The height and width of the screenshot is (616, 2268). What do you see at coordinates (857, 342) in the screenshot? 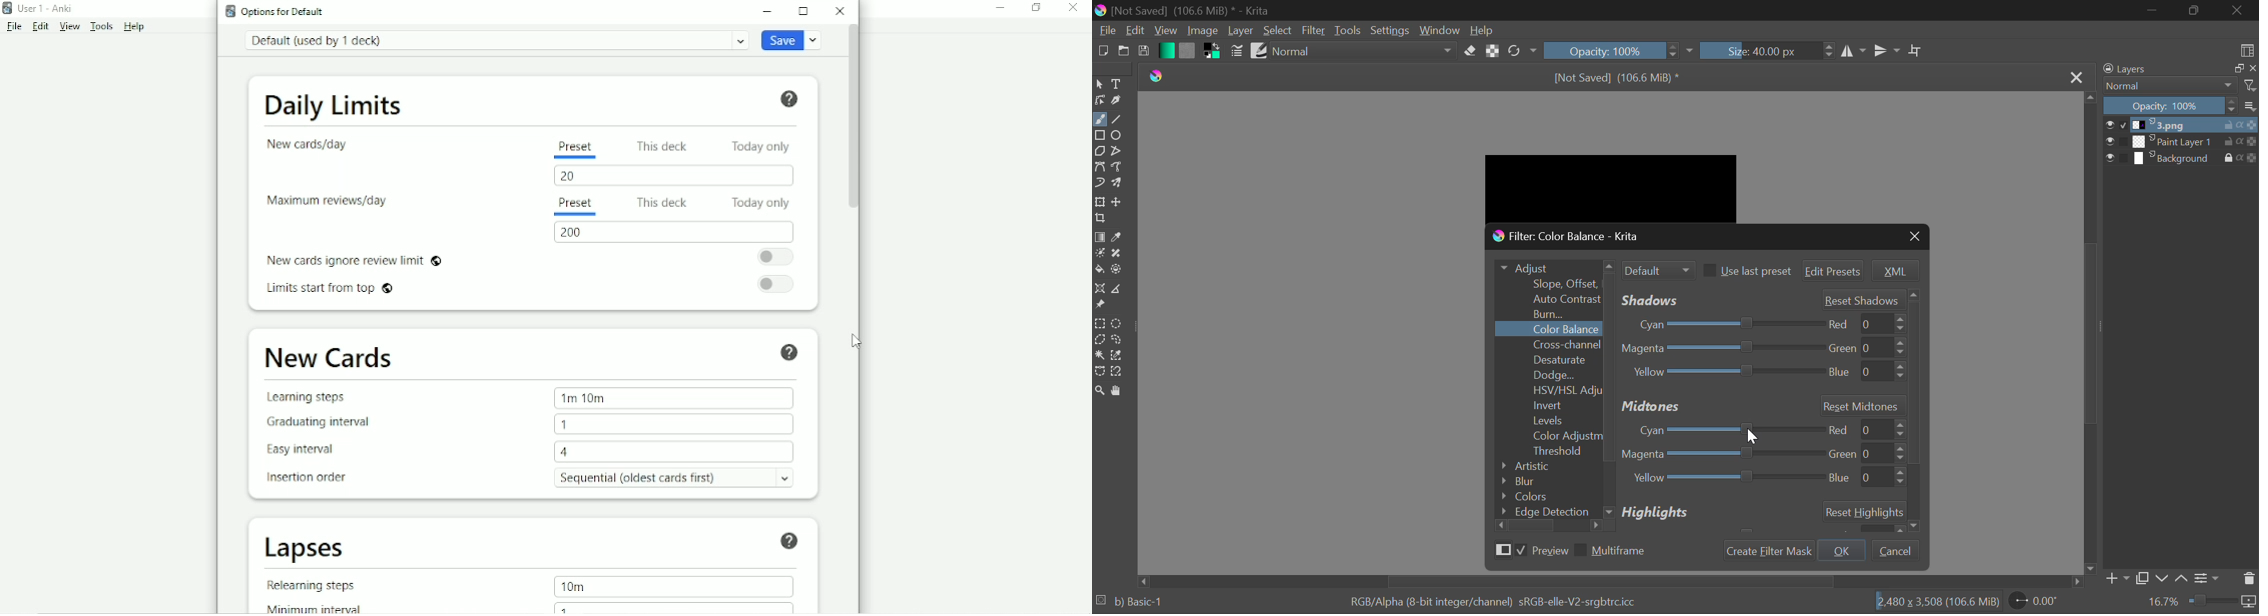
I see `Cursor` at bounding box center [857, 342].